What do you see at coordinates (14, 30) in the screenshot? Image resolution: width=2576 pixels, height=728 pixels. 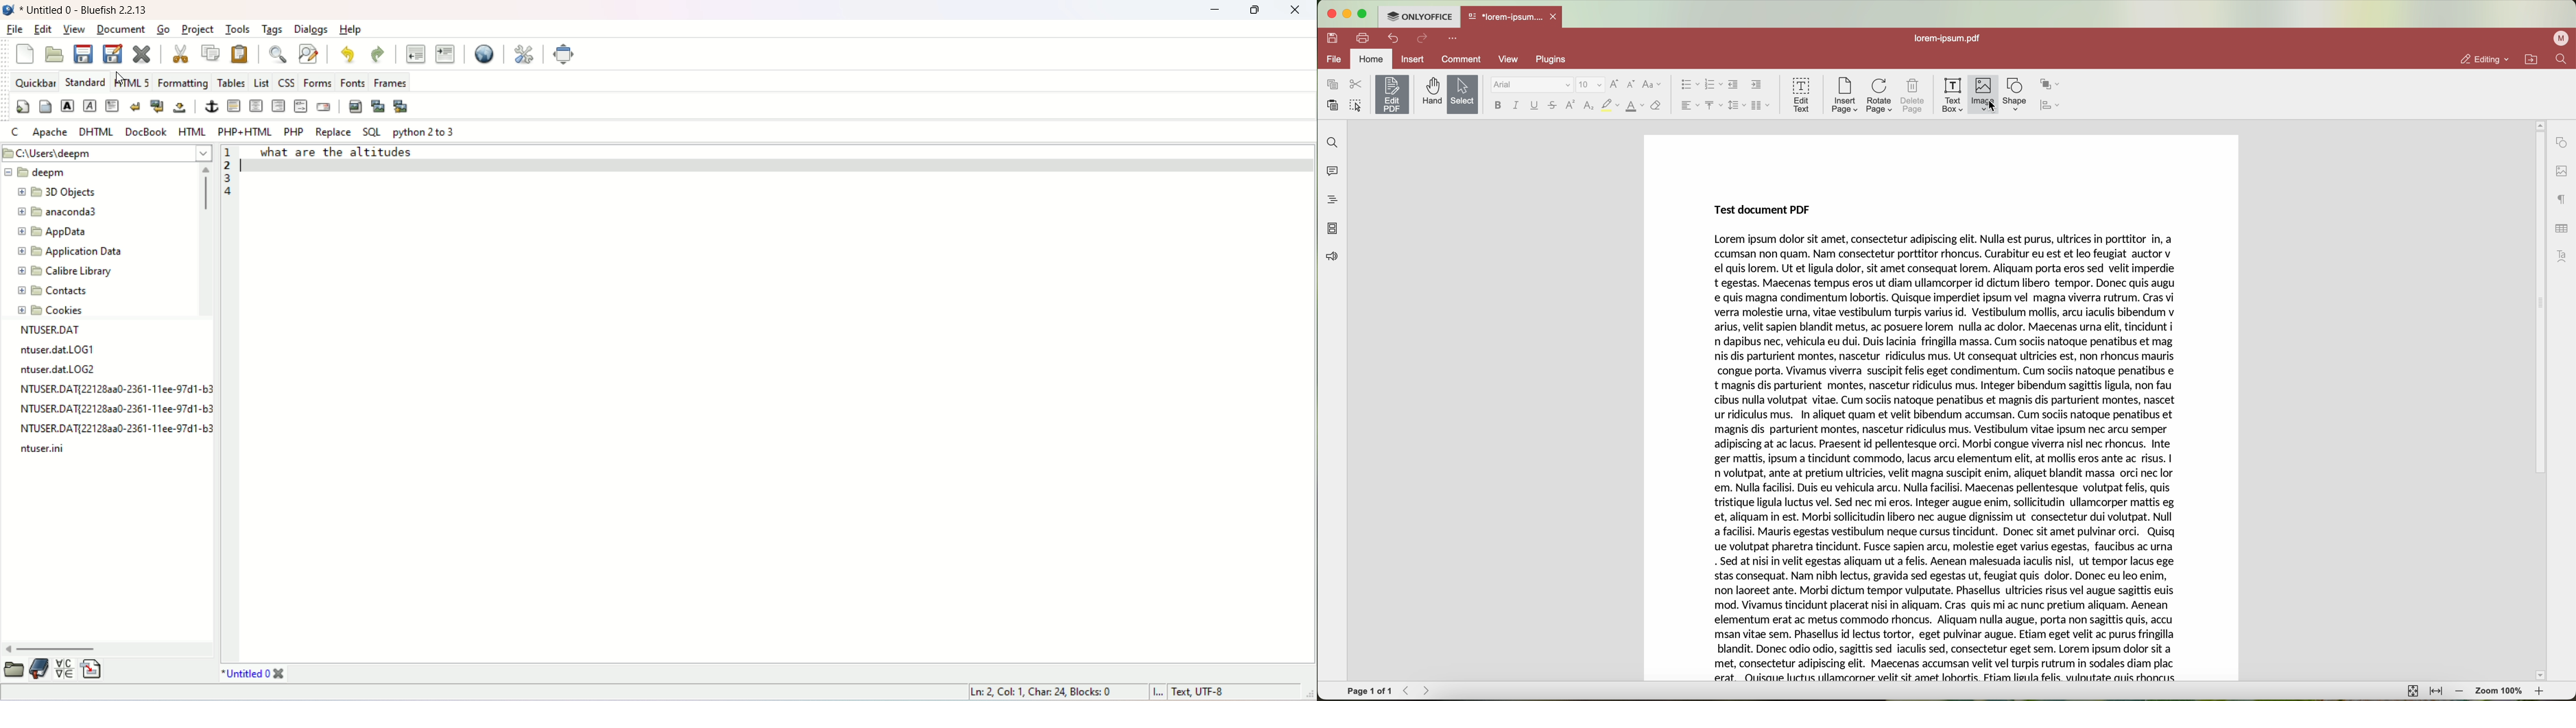 I see `file` at bounding box center [14, 30].